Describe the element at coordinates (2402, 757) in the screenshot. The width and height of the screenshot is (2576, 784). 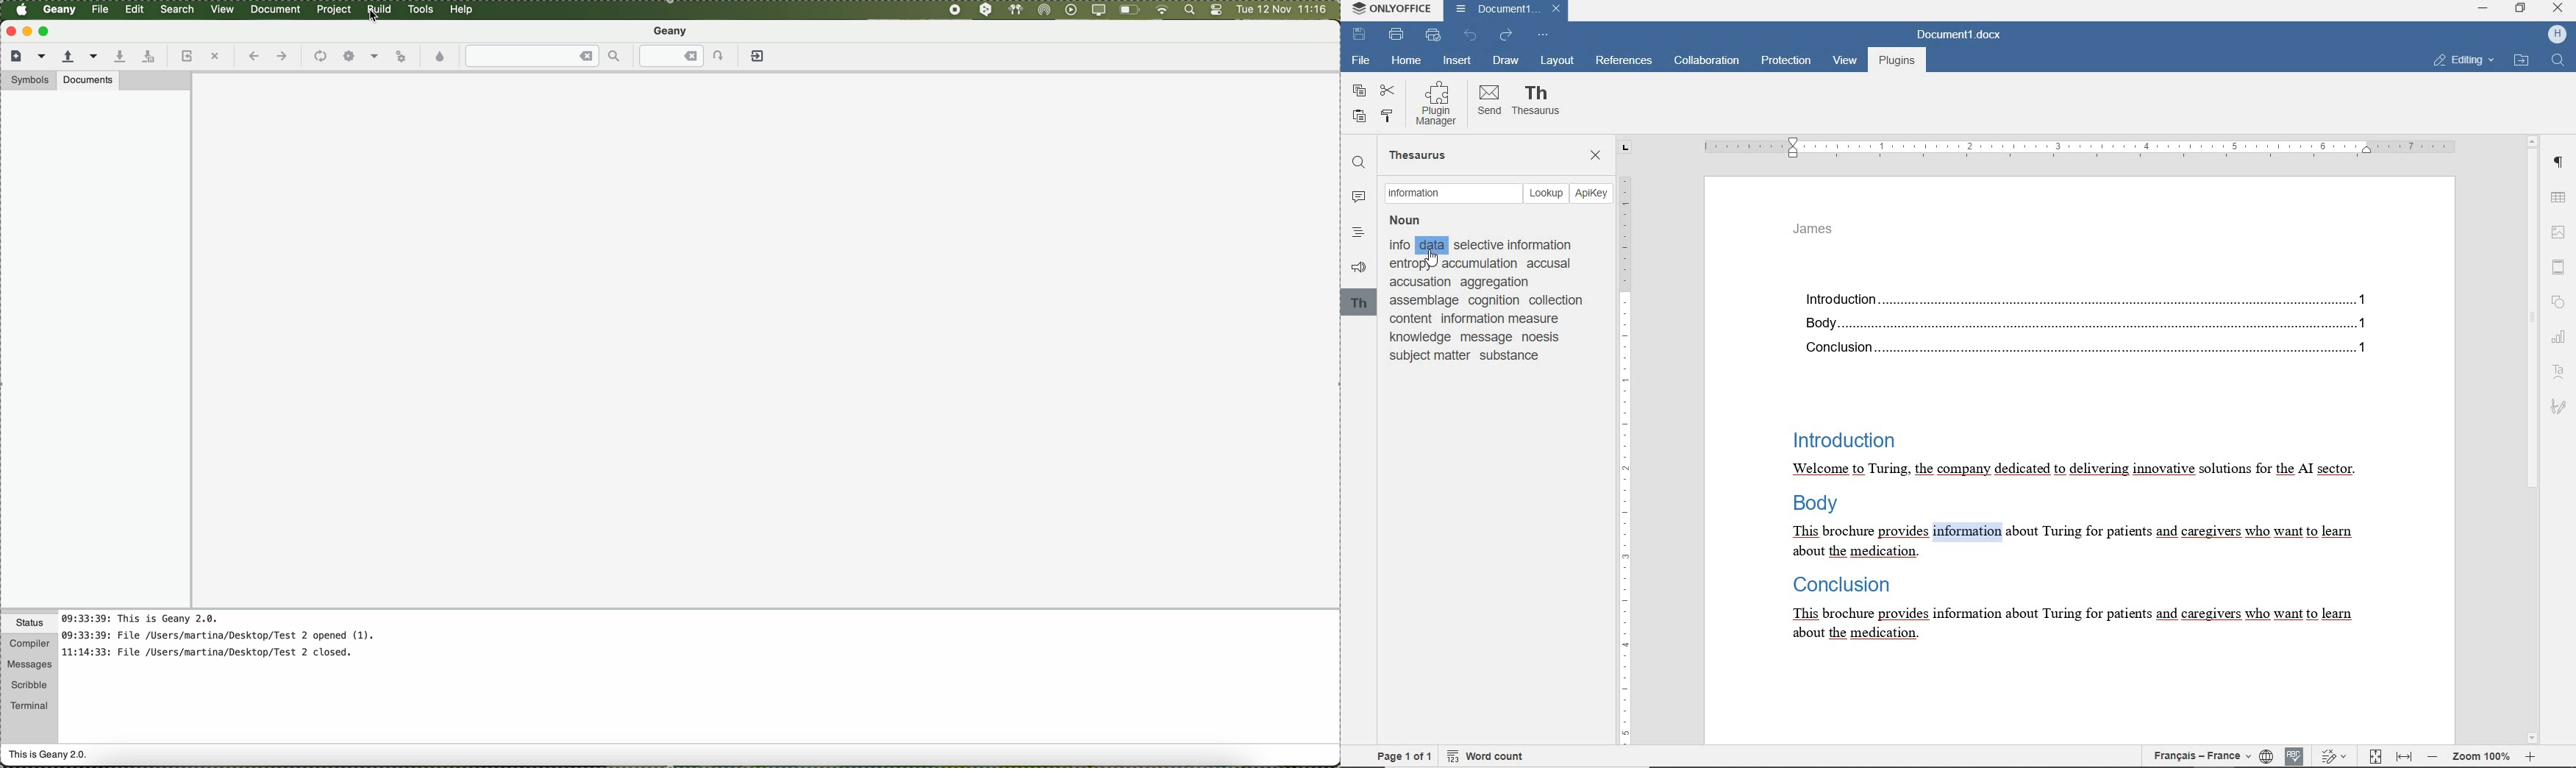
I see `FIT TO WIDTH` at that location.